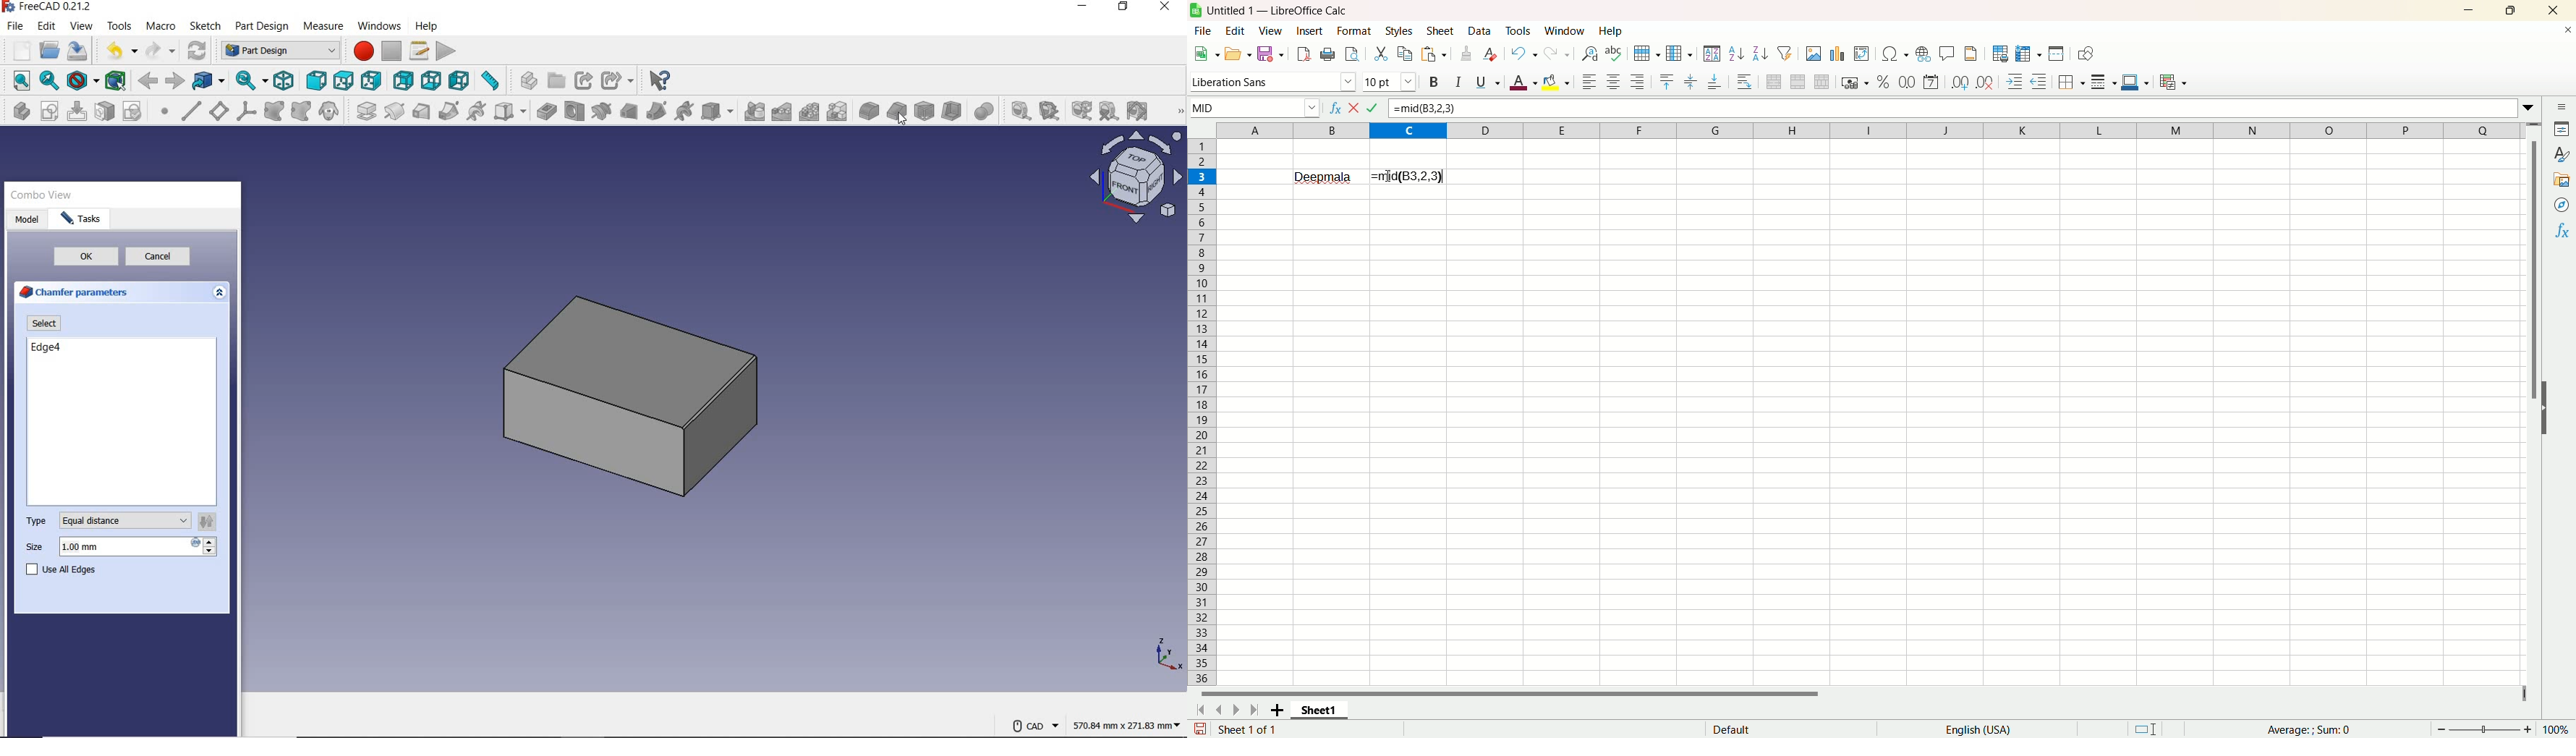 The height and width of the screenshot is (756, 2576). I want to click on ok, so click(85, 257).